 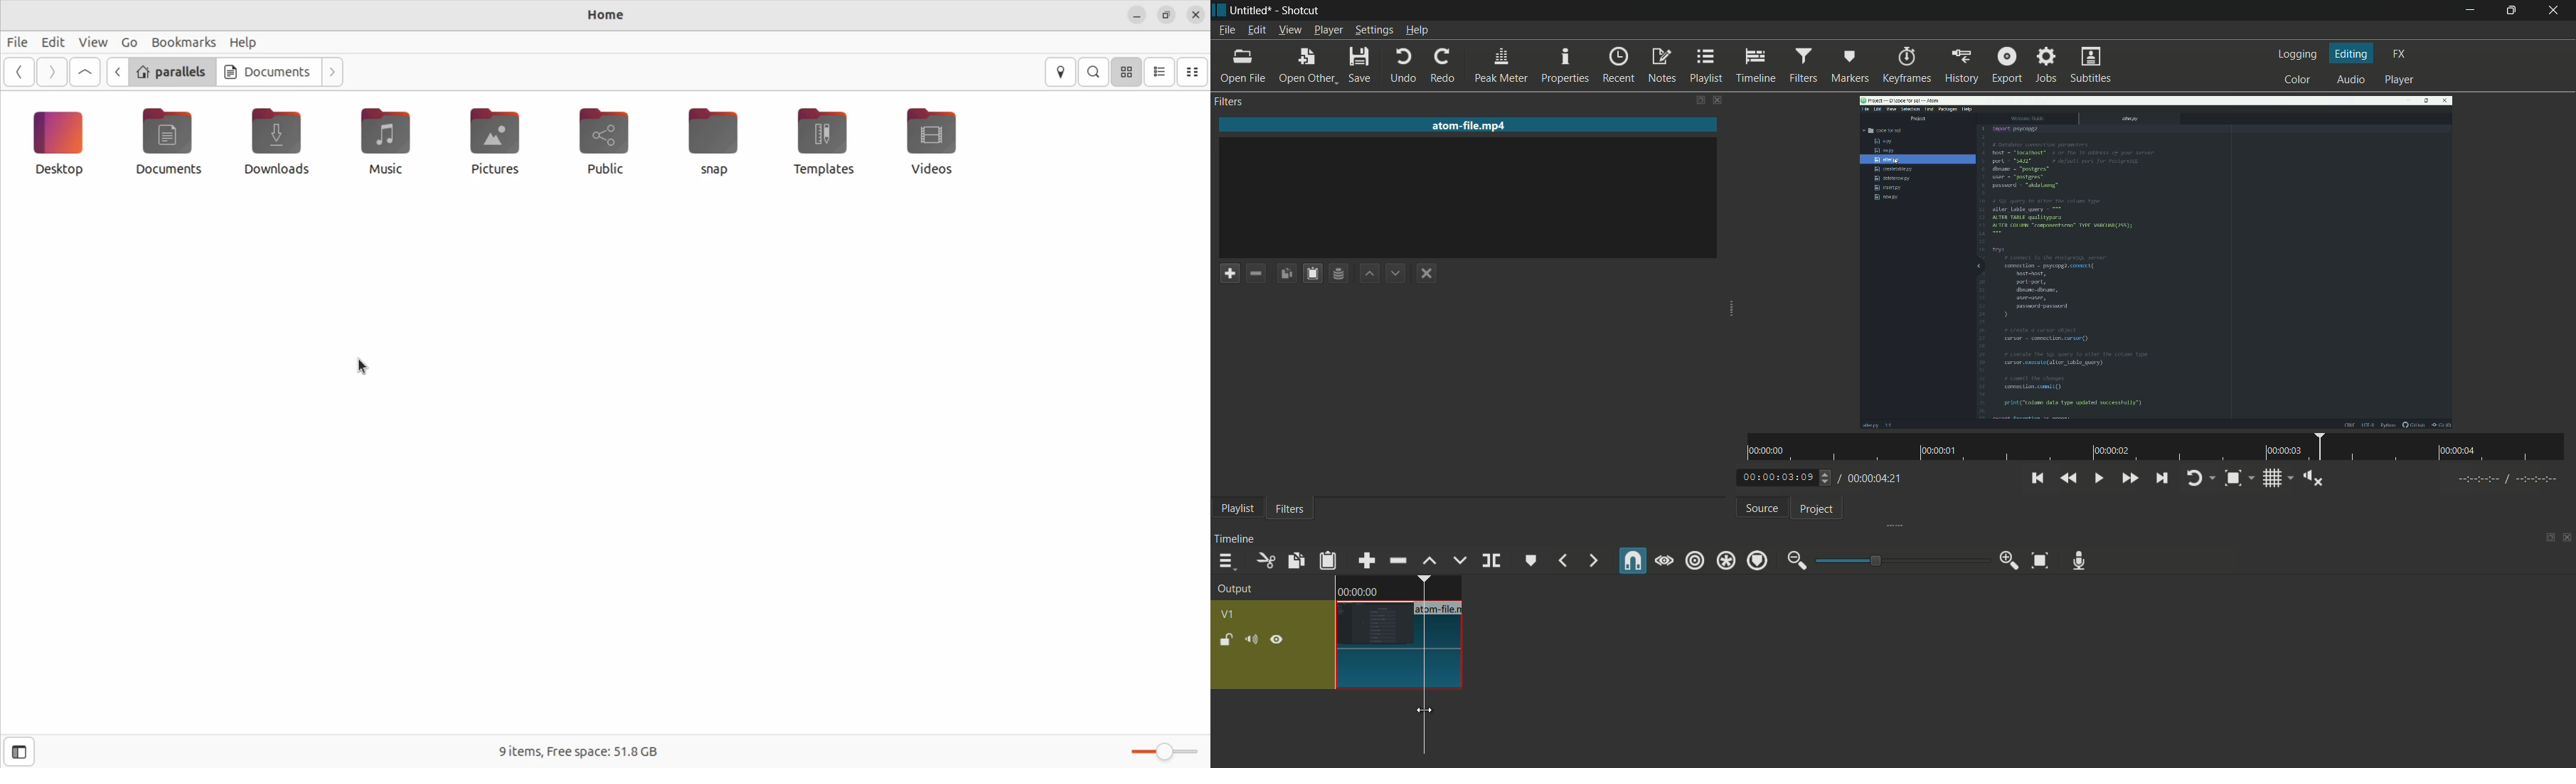 I want to click on close timeline, so click(x=2567, y=538).